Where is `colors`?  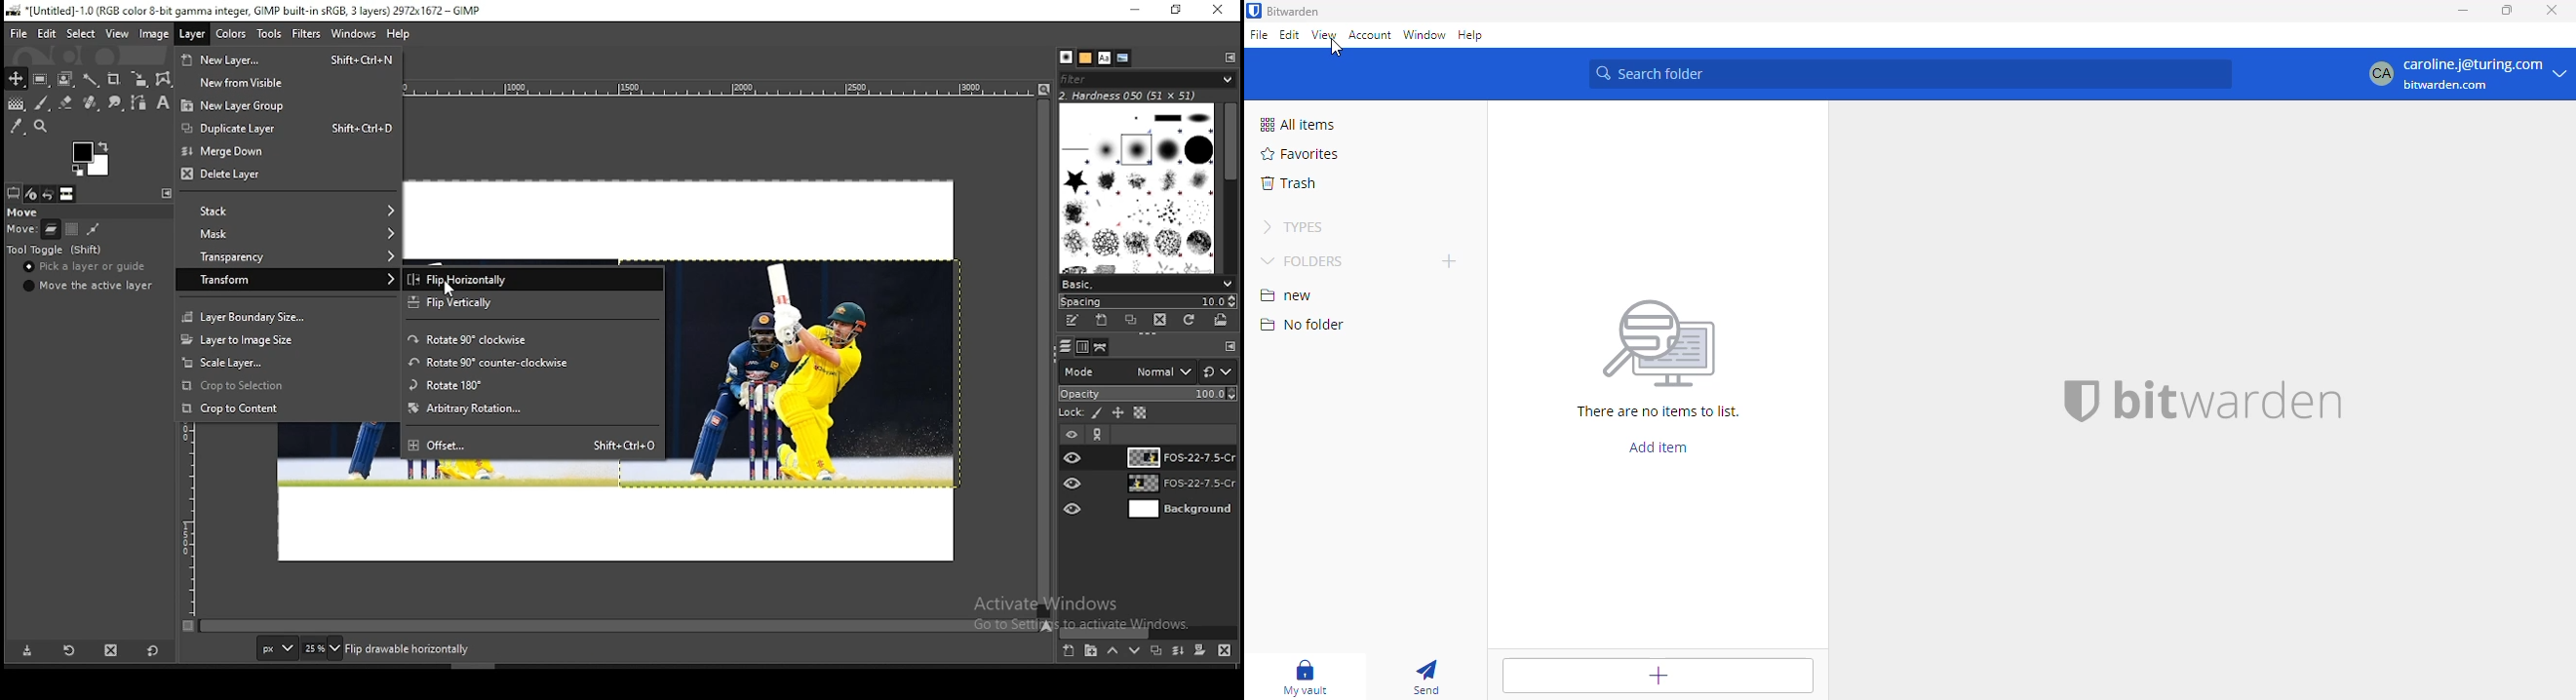 colors is located at coordinates (90, 158).